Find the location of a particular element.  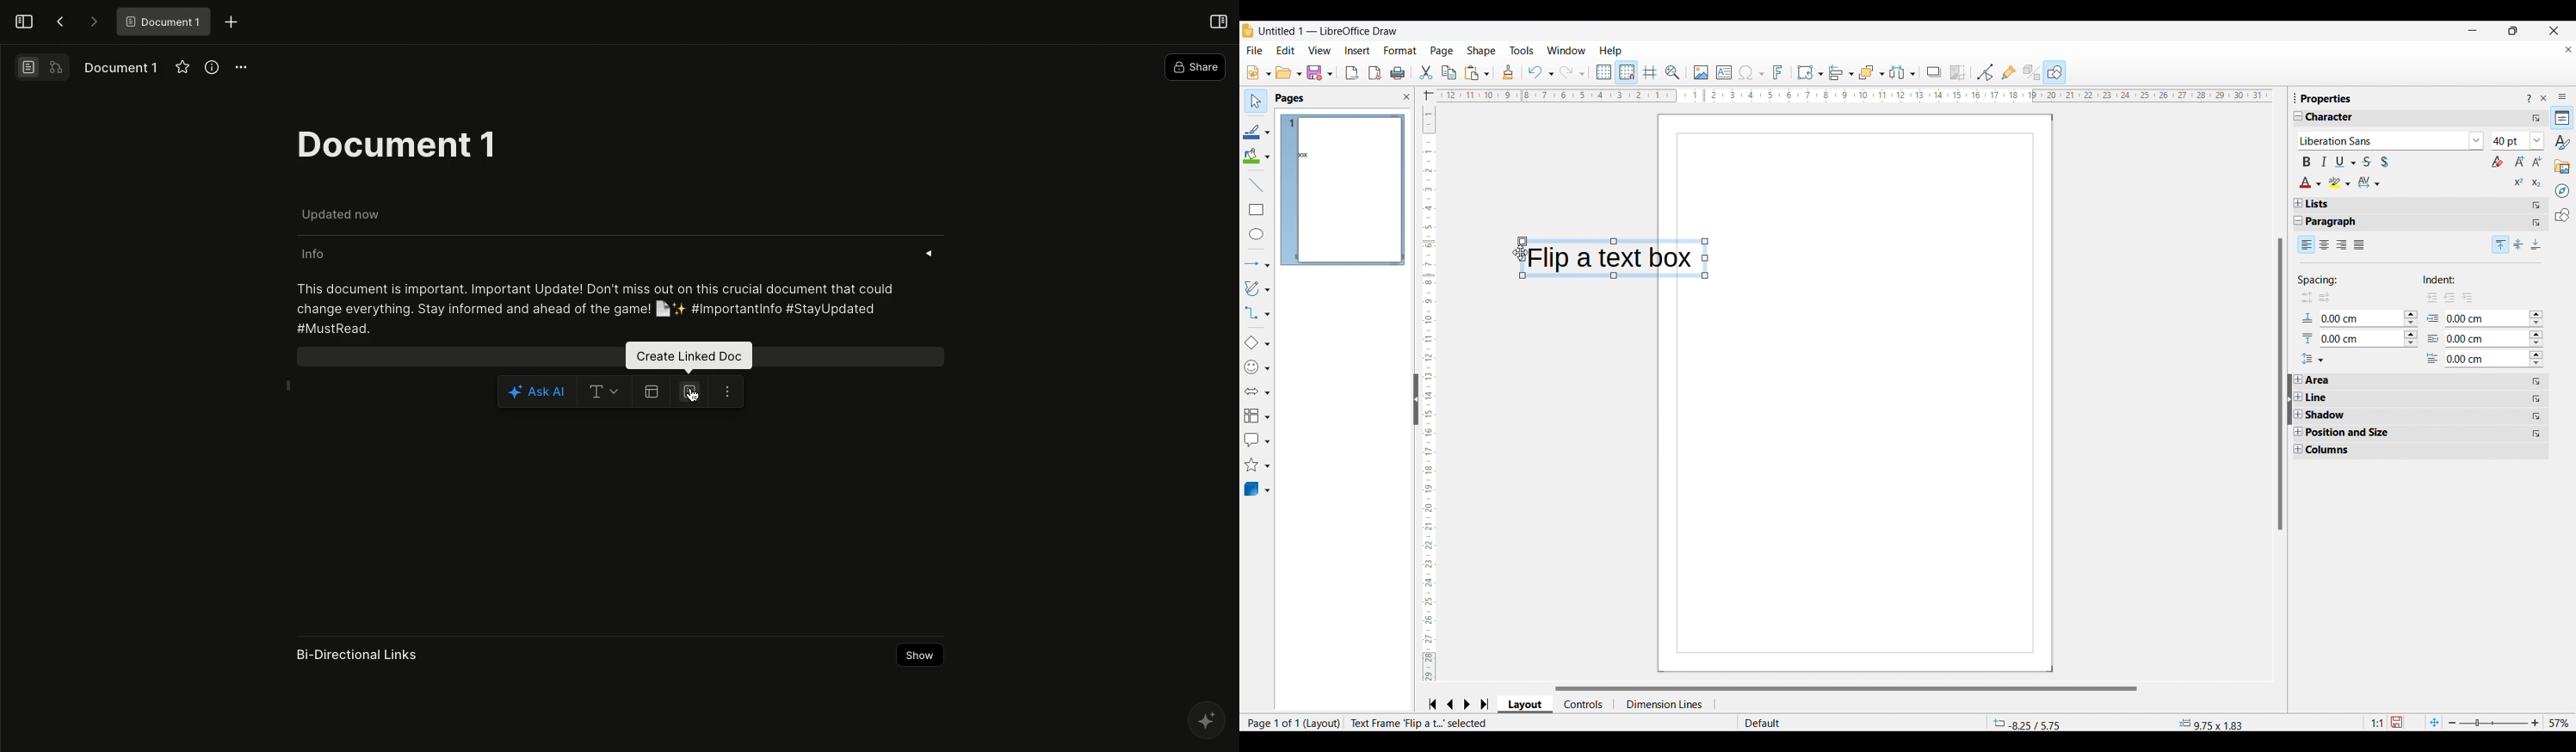

This document is important. Important Update! Don't miss out on this crucial document that could
change everything. Stay informed and ahead of the game! [ly'4 #Importantinfo #StayUpdated
#MustRead is located at coordinates (596, 305).